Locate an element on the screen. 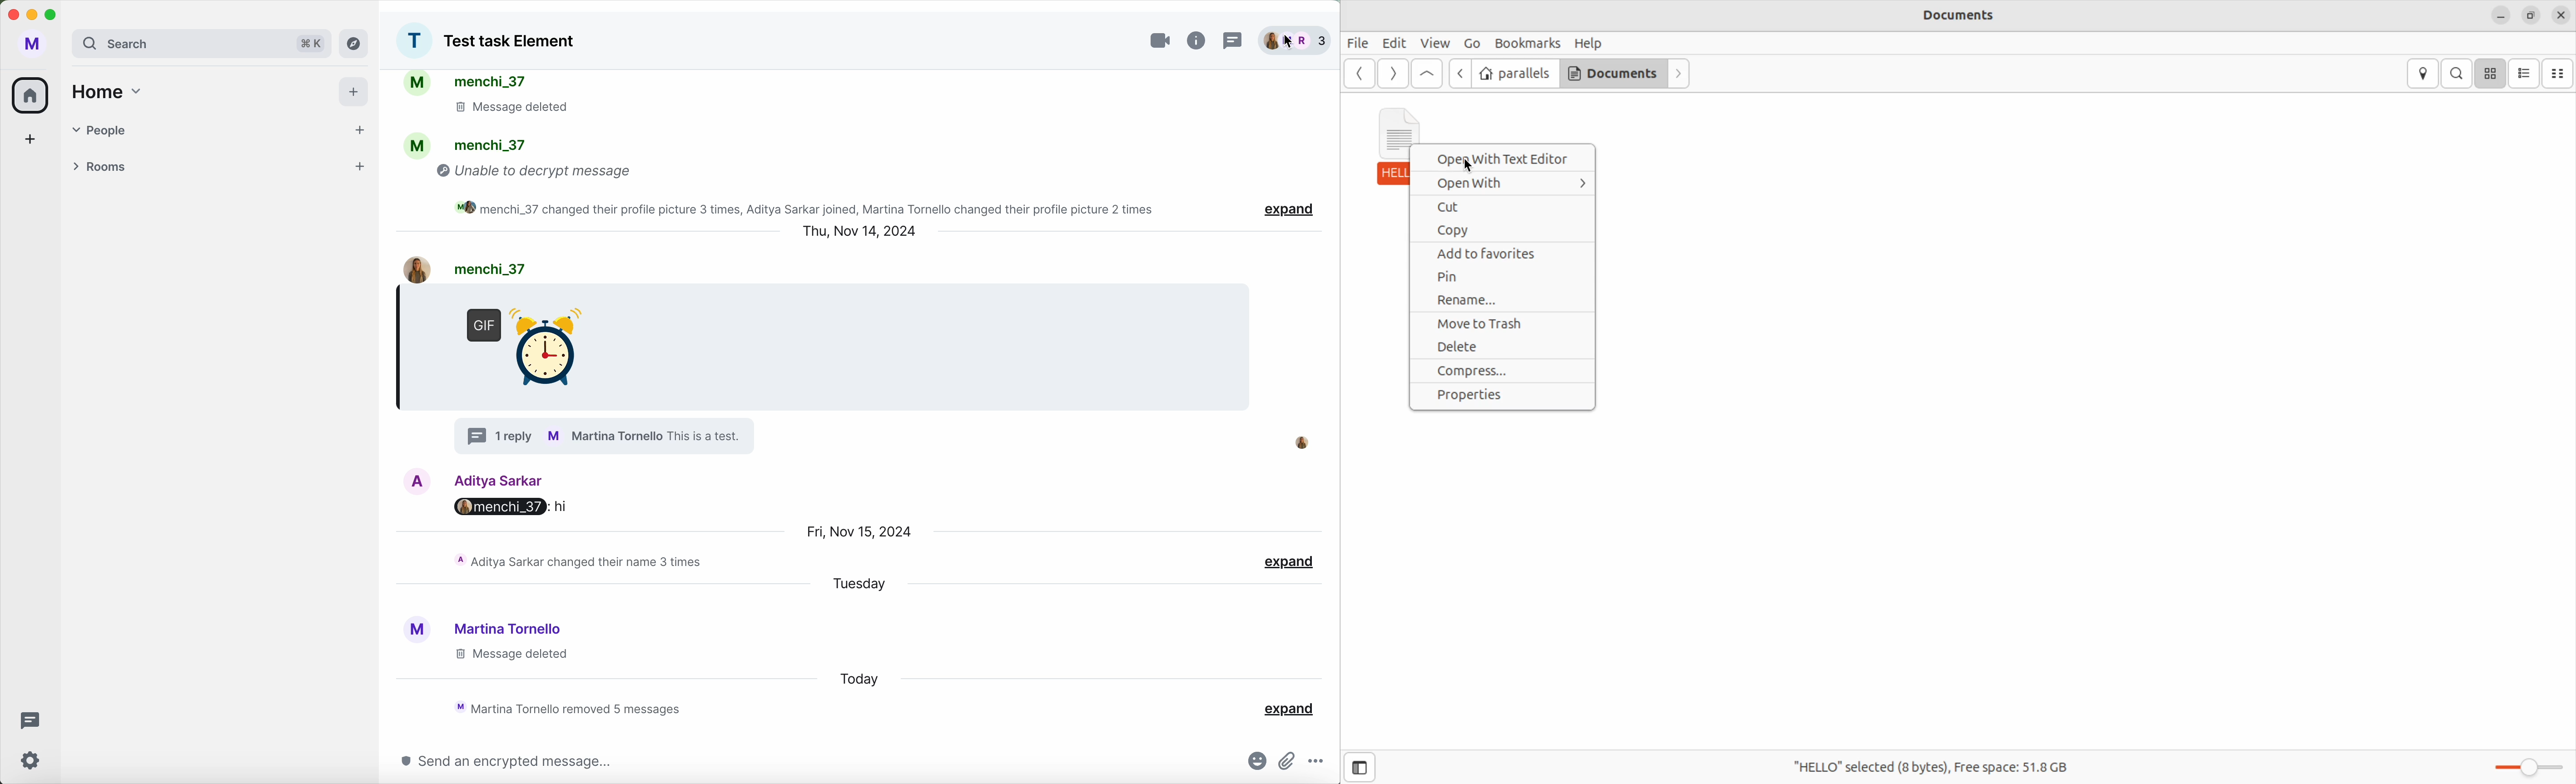 This screenshot has height=784, width=2576. profile picture is located at coordinates (414, 631).